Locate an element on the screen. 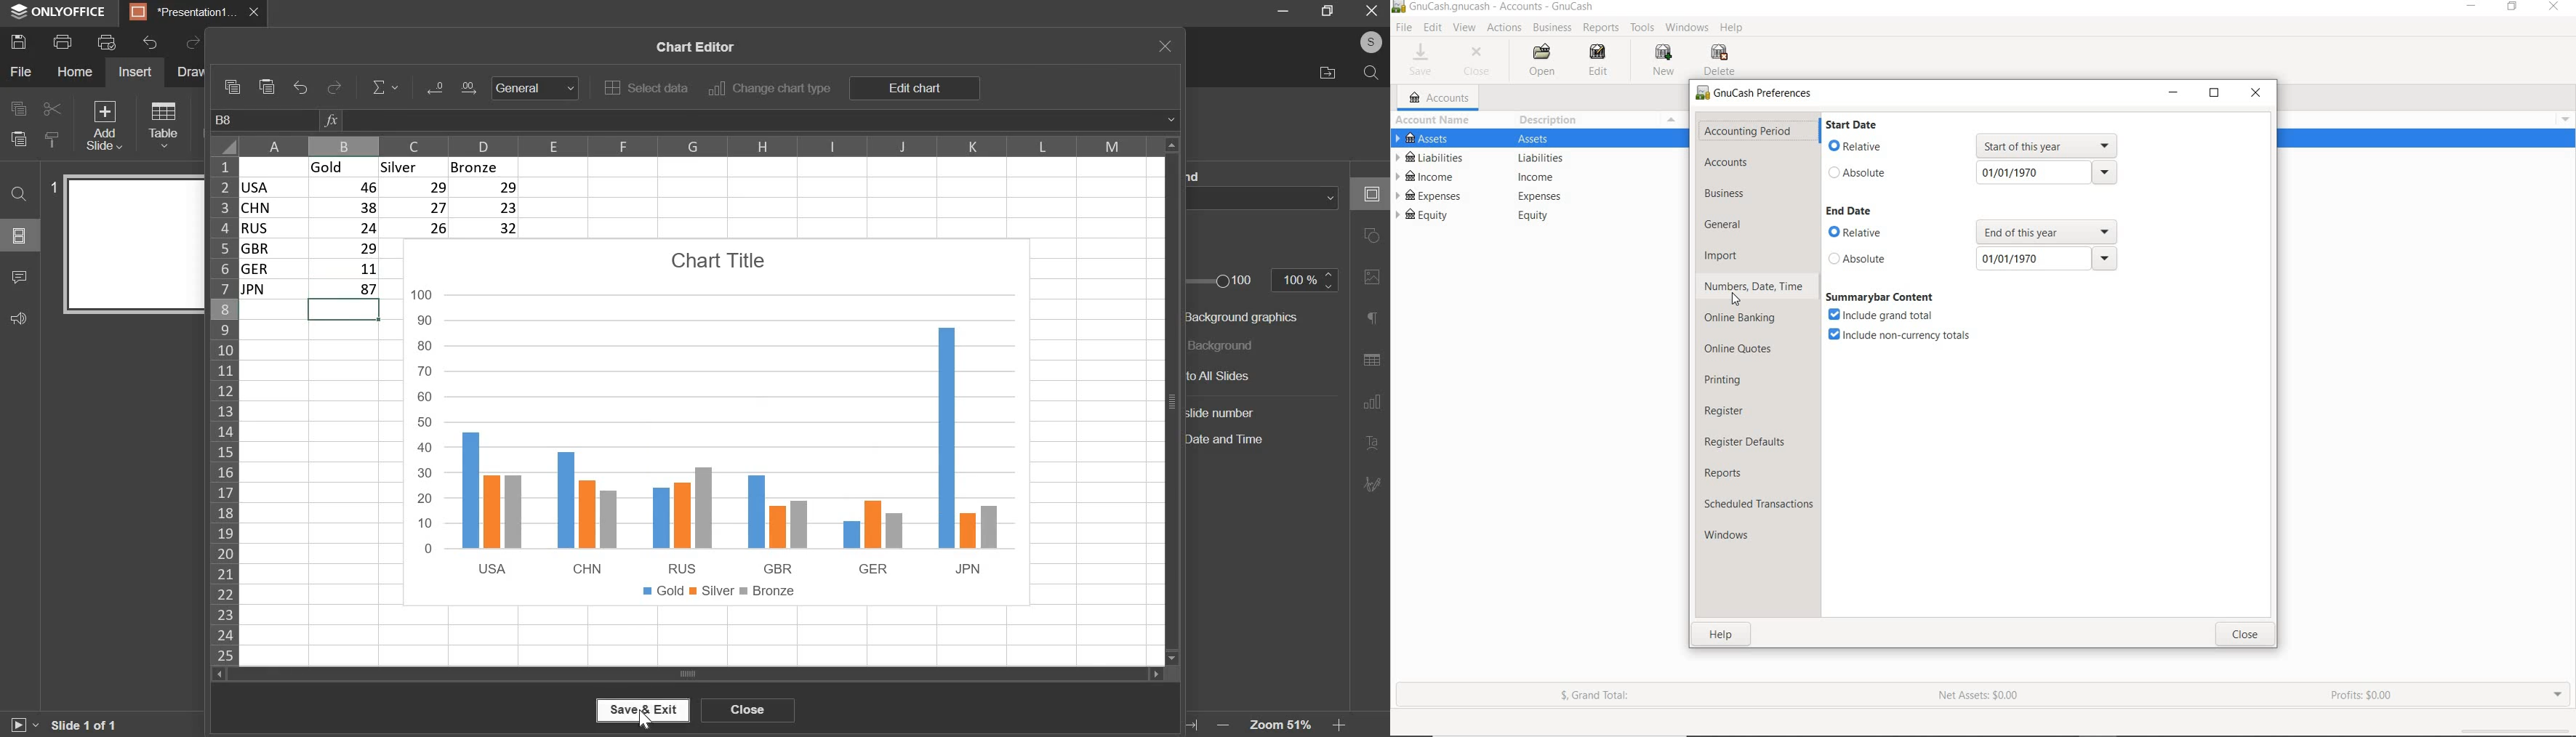 The width and height of the screenshot is (2576, 756). vertical slider is located at coordinates (1171, 400).